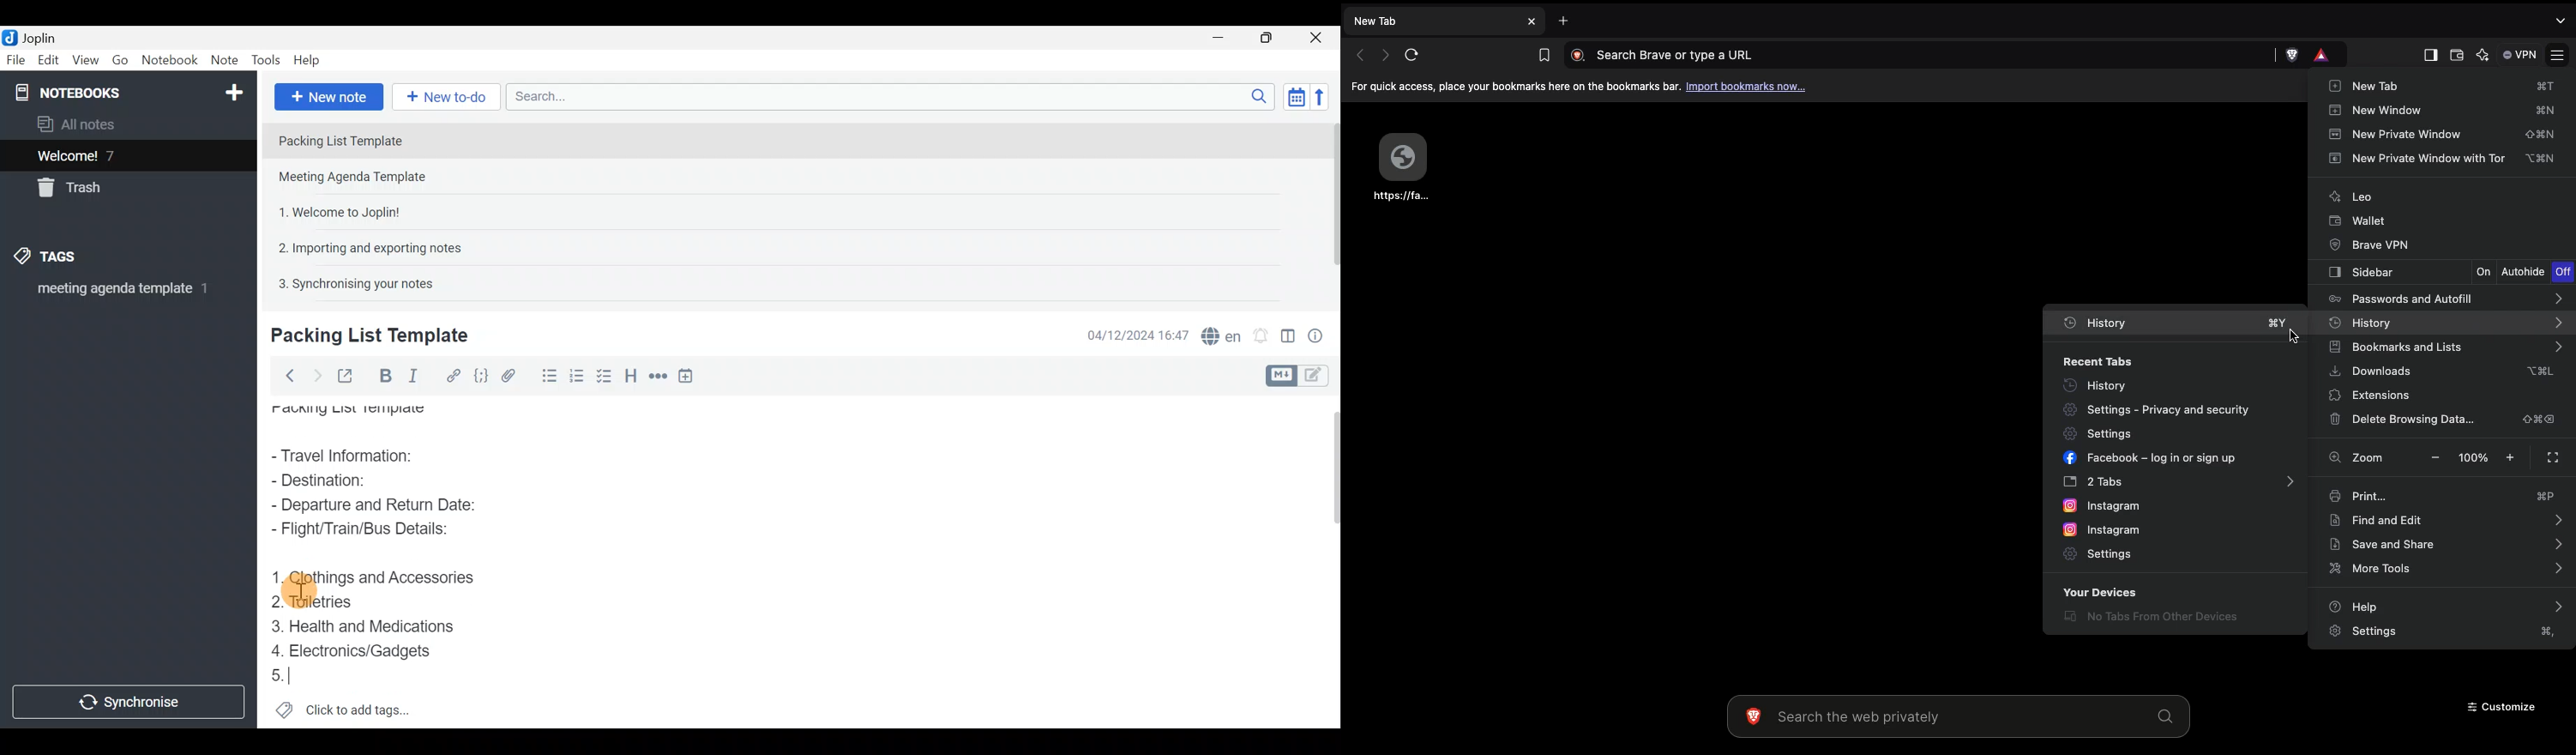 The width and height of the screenshot is (2576, 756). I want to click on Health and Medications, so click(365, 624).